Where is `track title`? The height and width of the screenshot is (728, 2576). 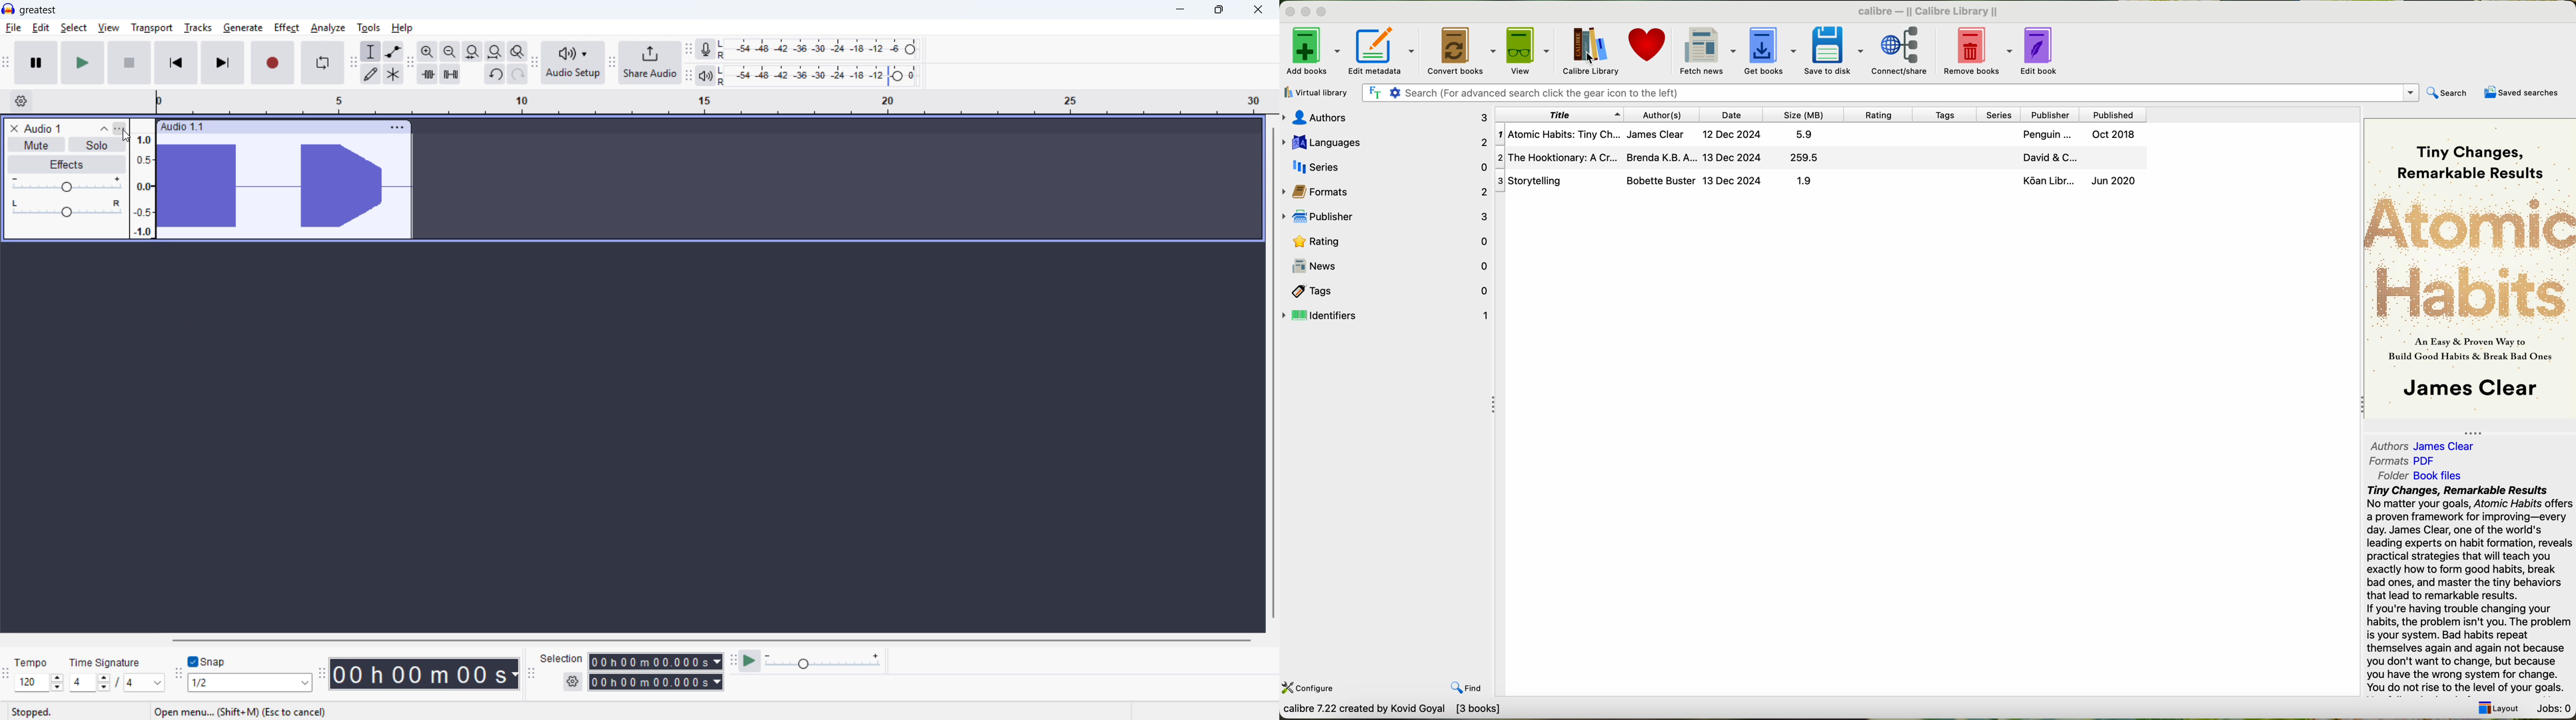 track title is located at coordinates (44, 129).